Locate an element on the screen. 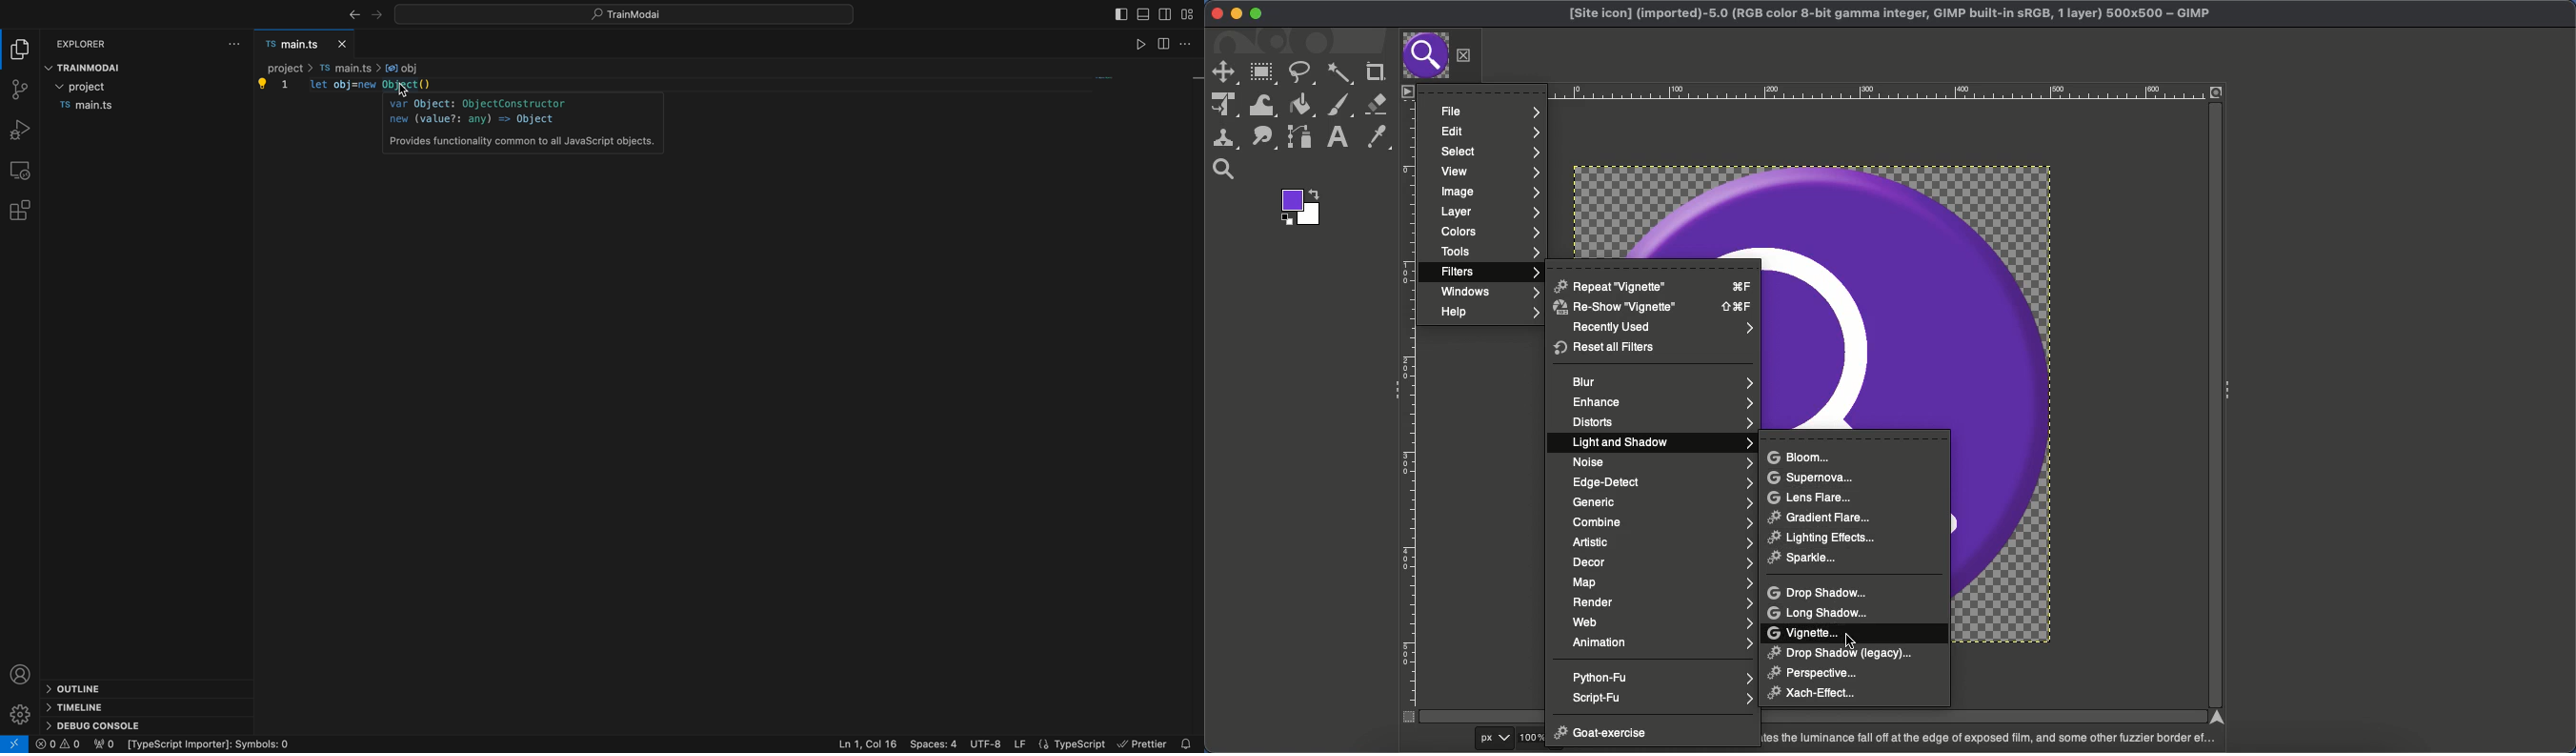 This screenshot has width=2576, height=756. Select is located at coordinates (1487, 152).